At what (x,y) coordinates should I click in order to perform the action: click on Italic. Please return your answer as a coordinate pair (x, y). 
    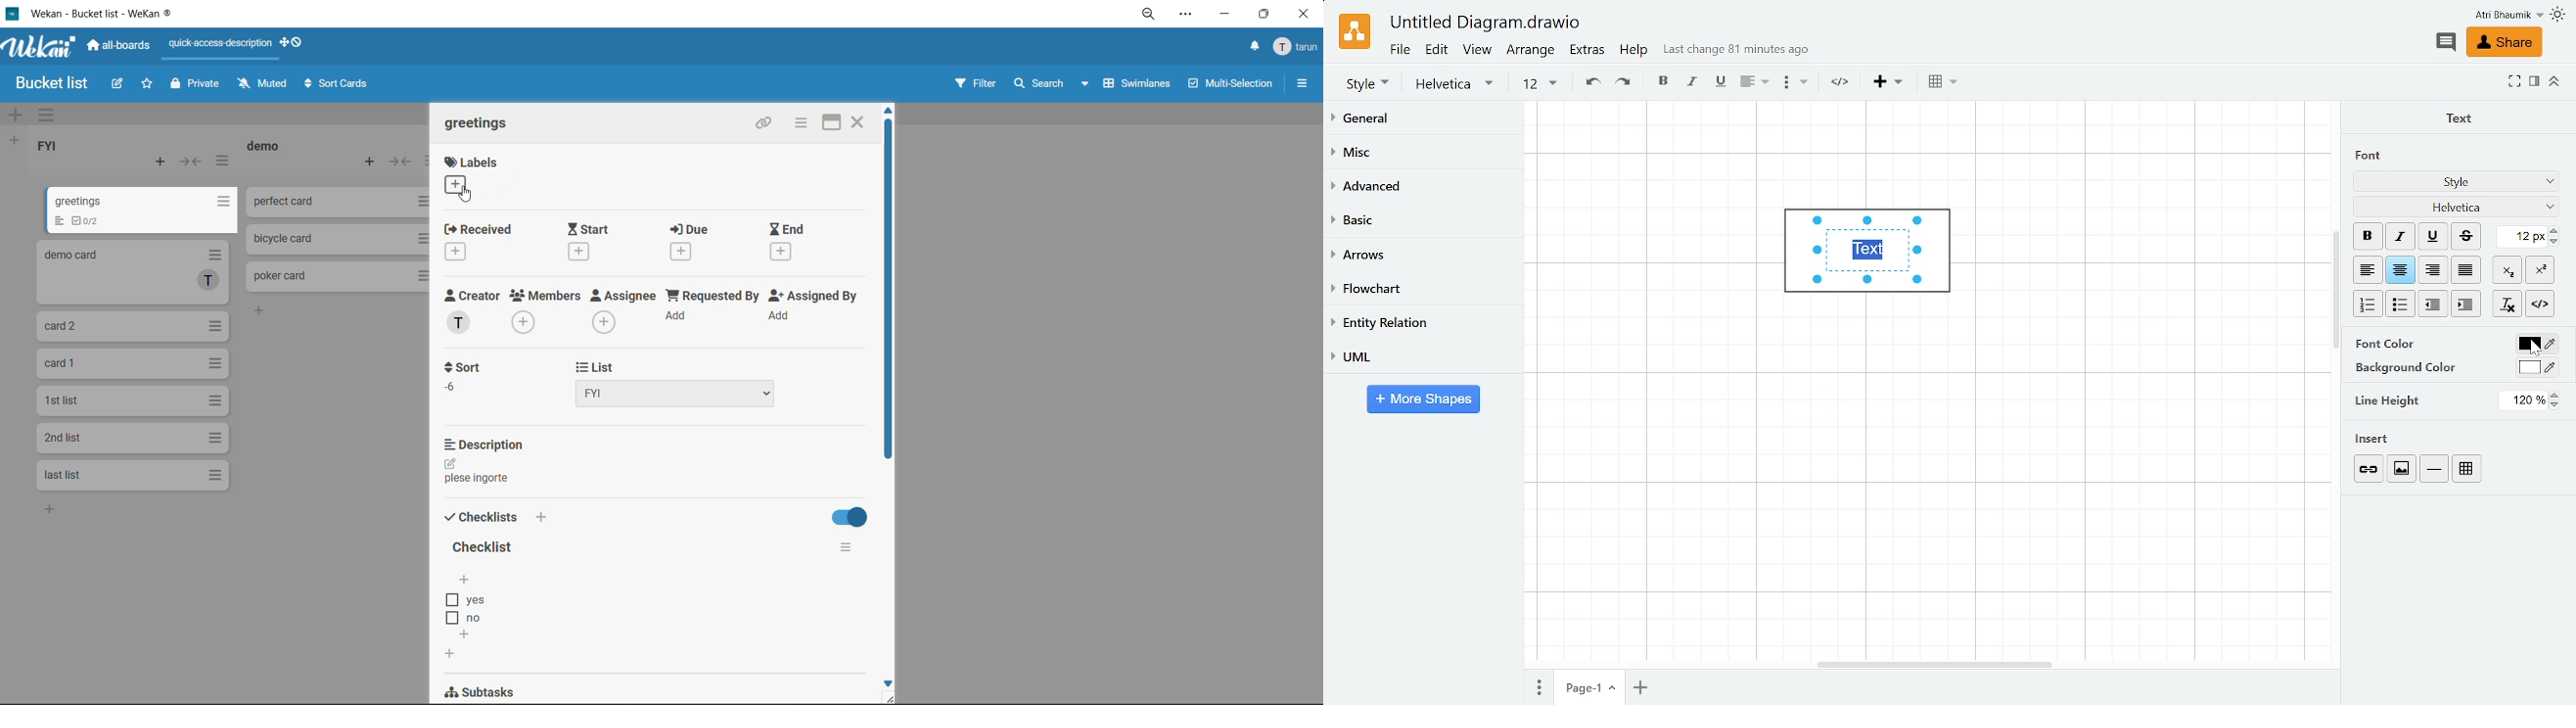
    Looking at the image, I should click on (2400, 237).